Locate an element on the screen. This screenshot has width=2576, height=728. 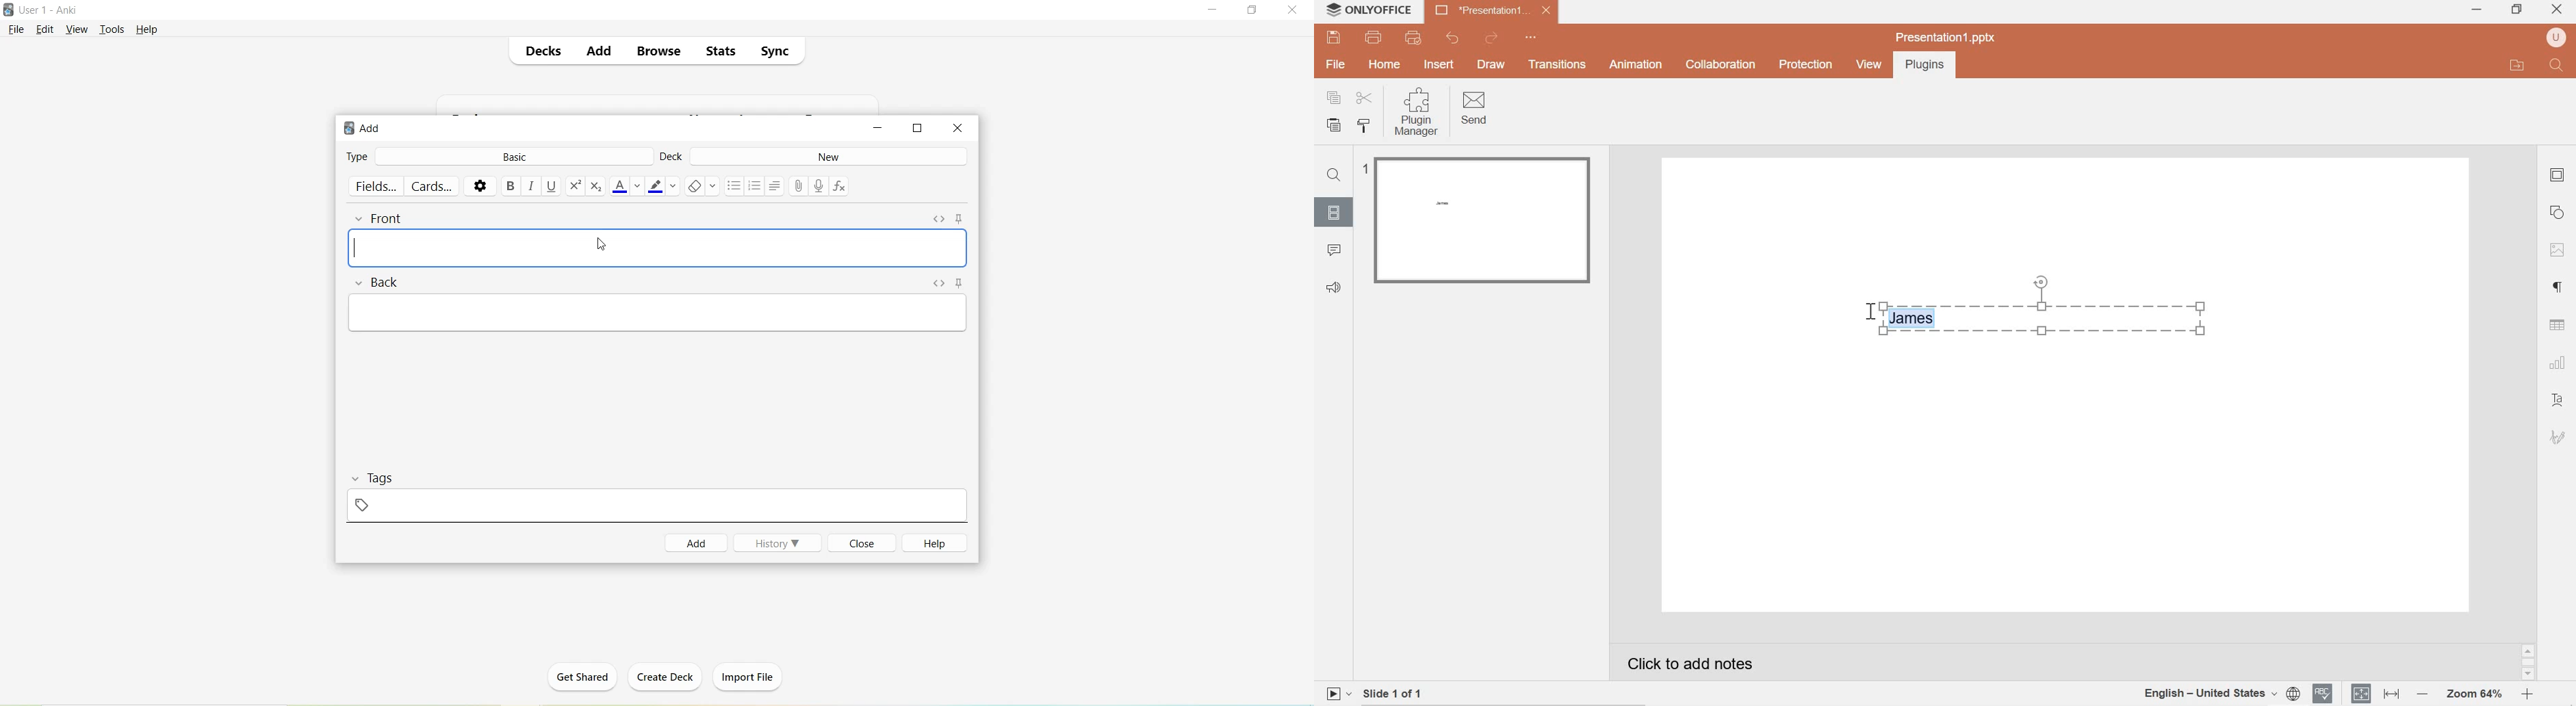
Deck is located at coordinates (672, 159).